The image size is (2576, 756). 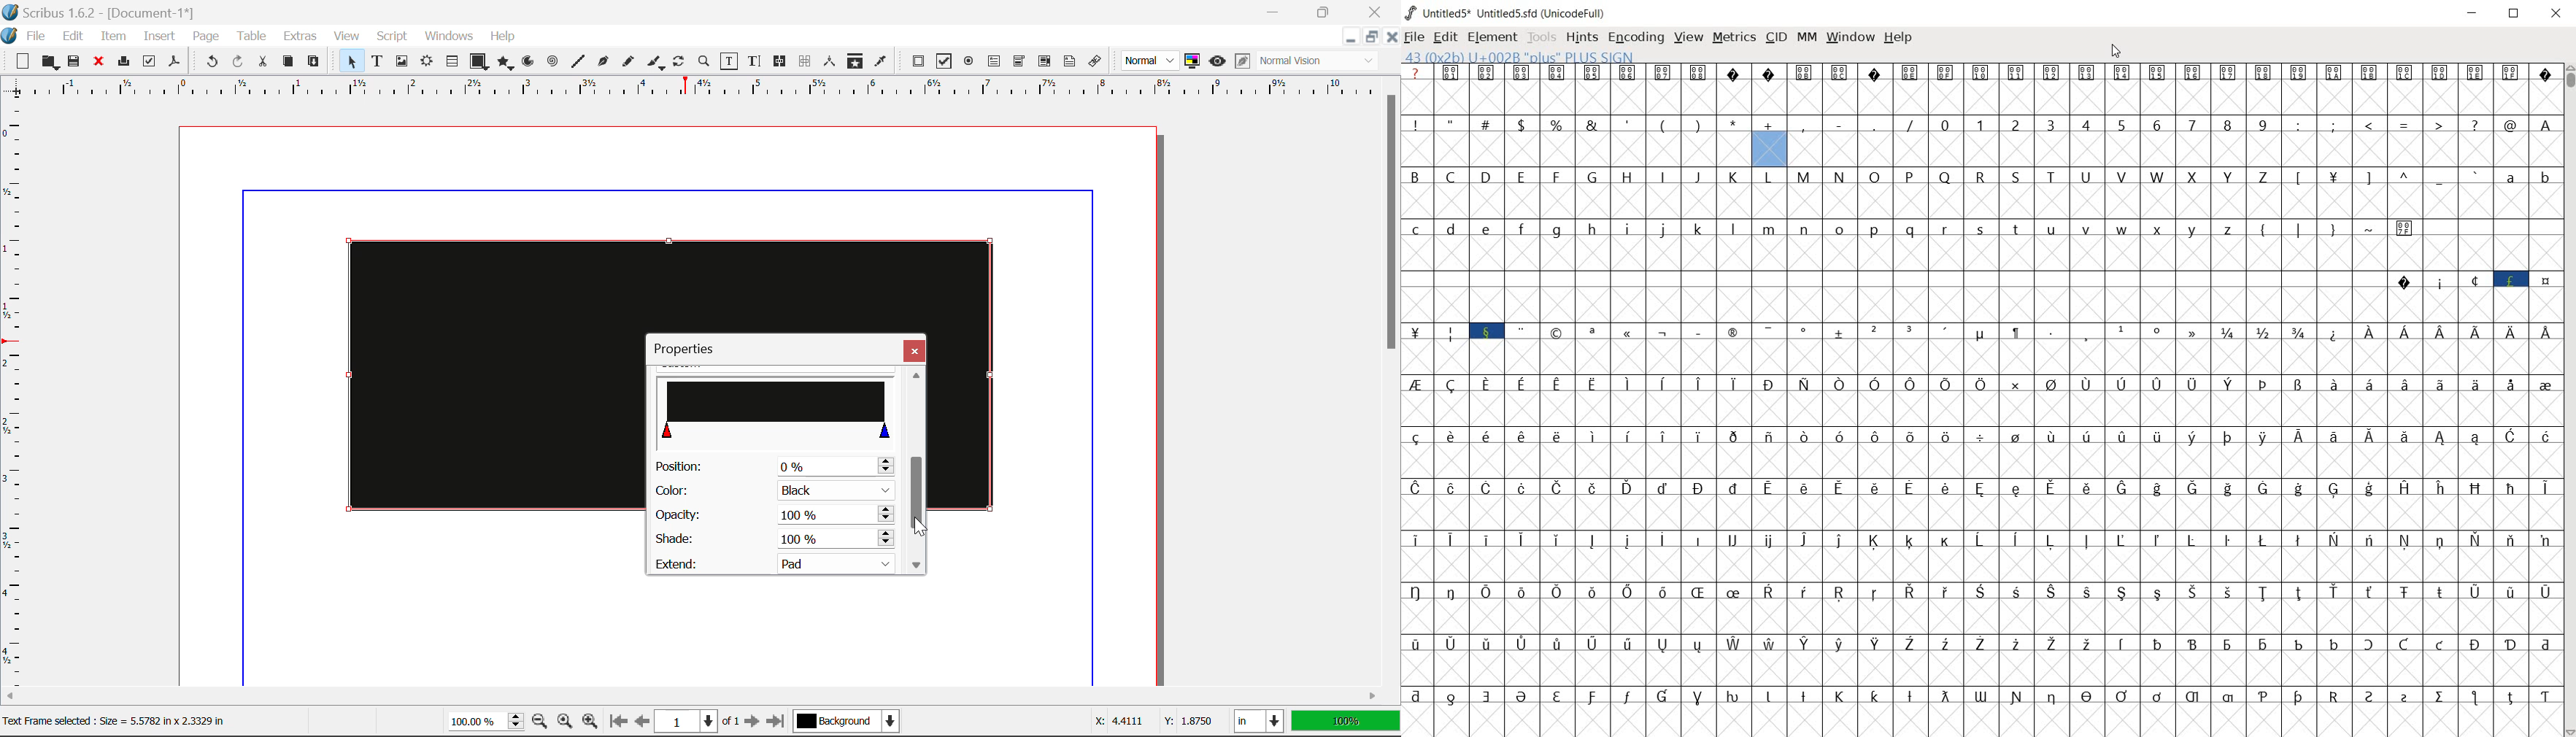 What do you see at coordinates (1770, 140) in the screenshot?
I see `addition` at bounding box center [1770, 140].